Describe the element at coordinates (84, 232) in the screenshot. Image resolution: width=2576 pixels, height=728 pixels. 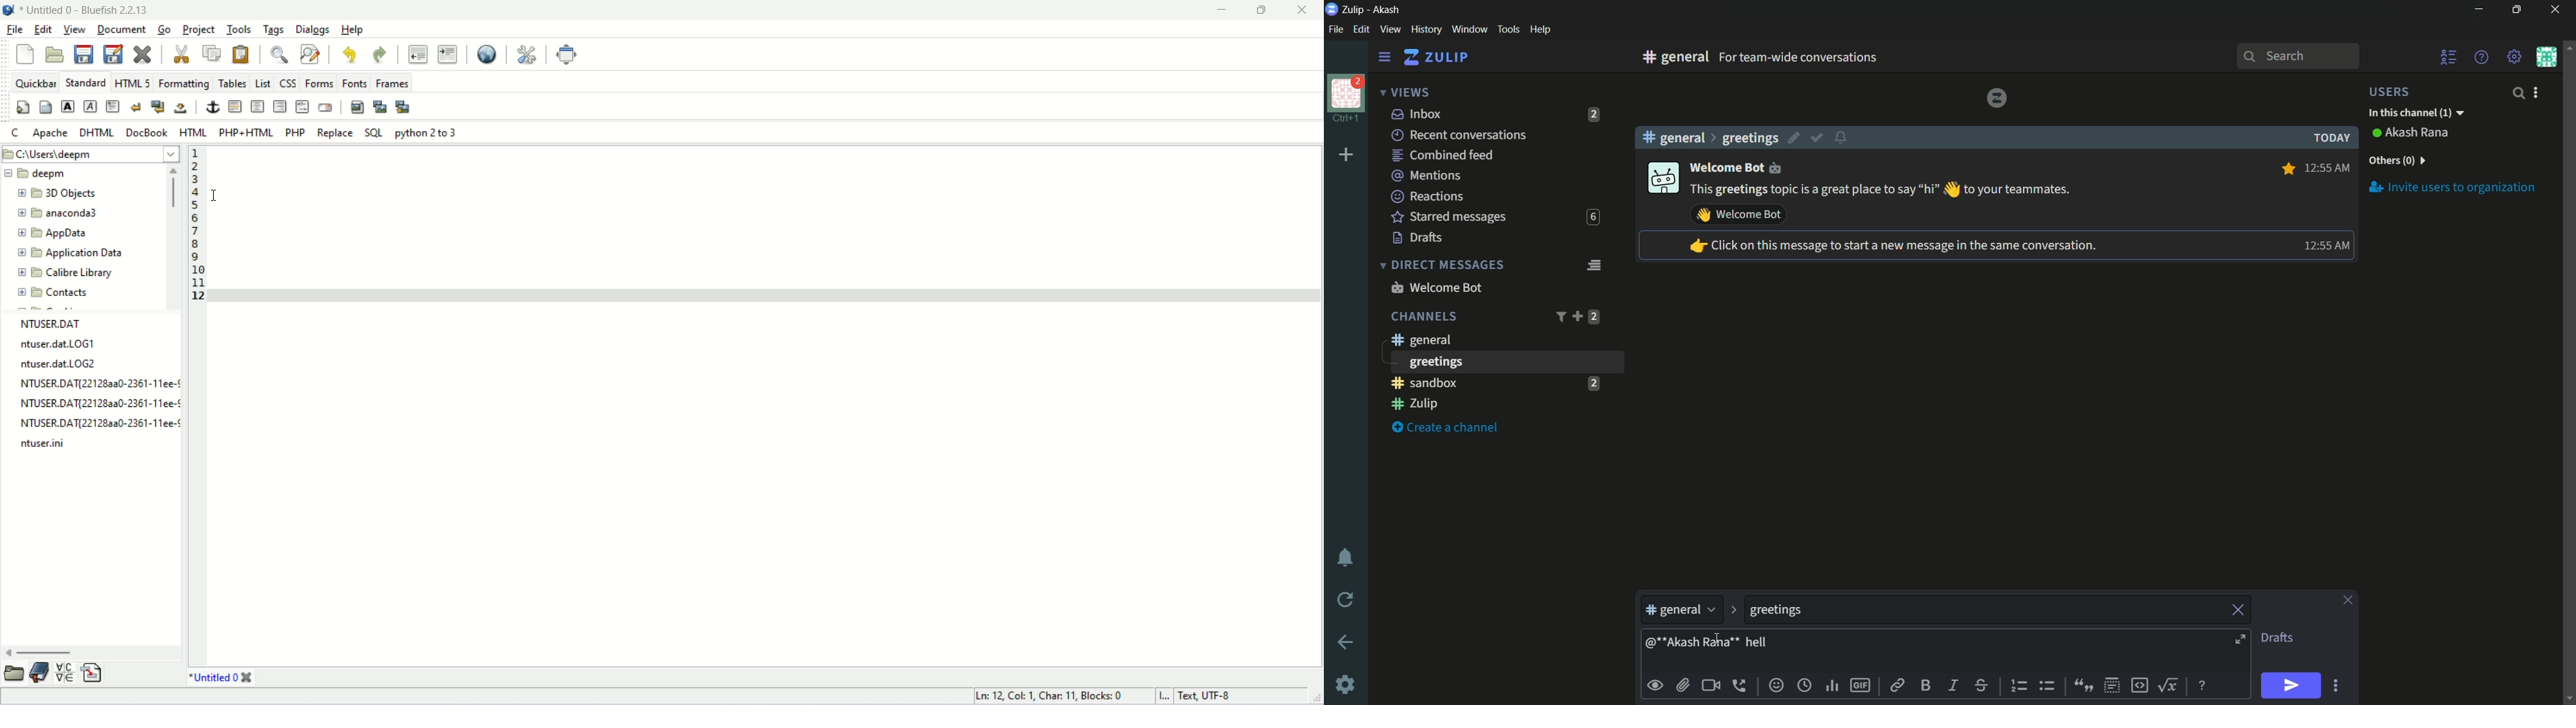
I see `folder name` at that location.